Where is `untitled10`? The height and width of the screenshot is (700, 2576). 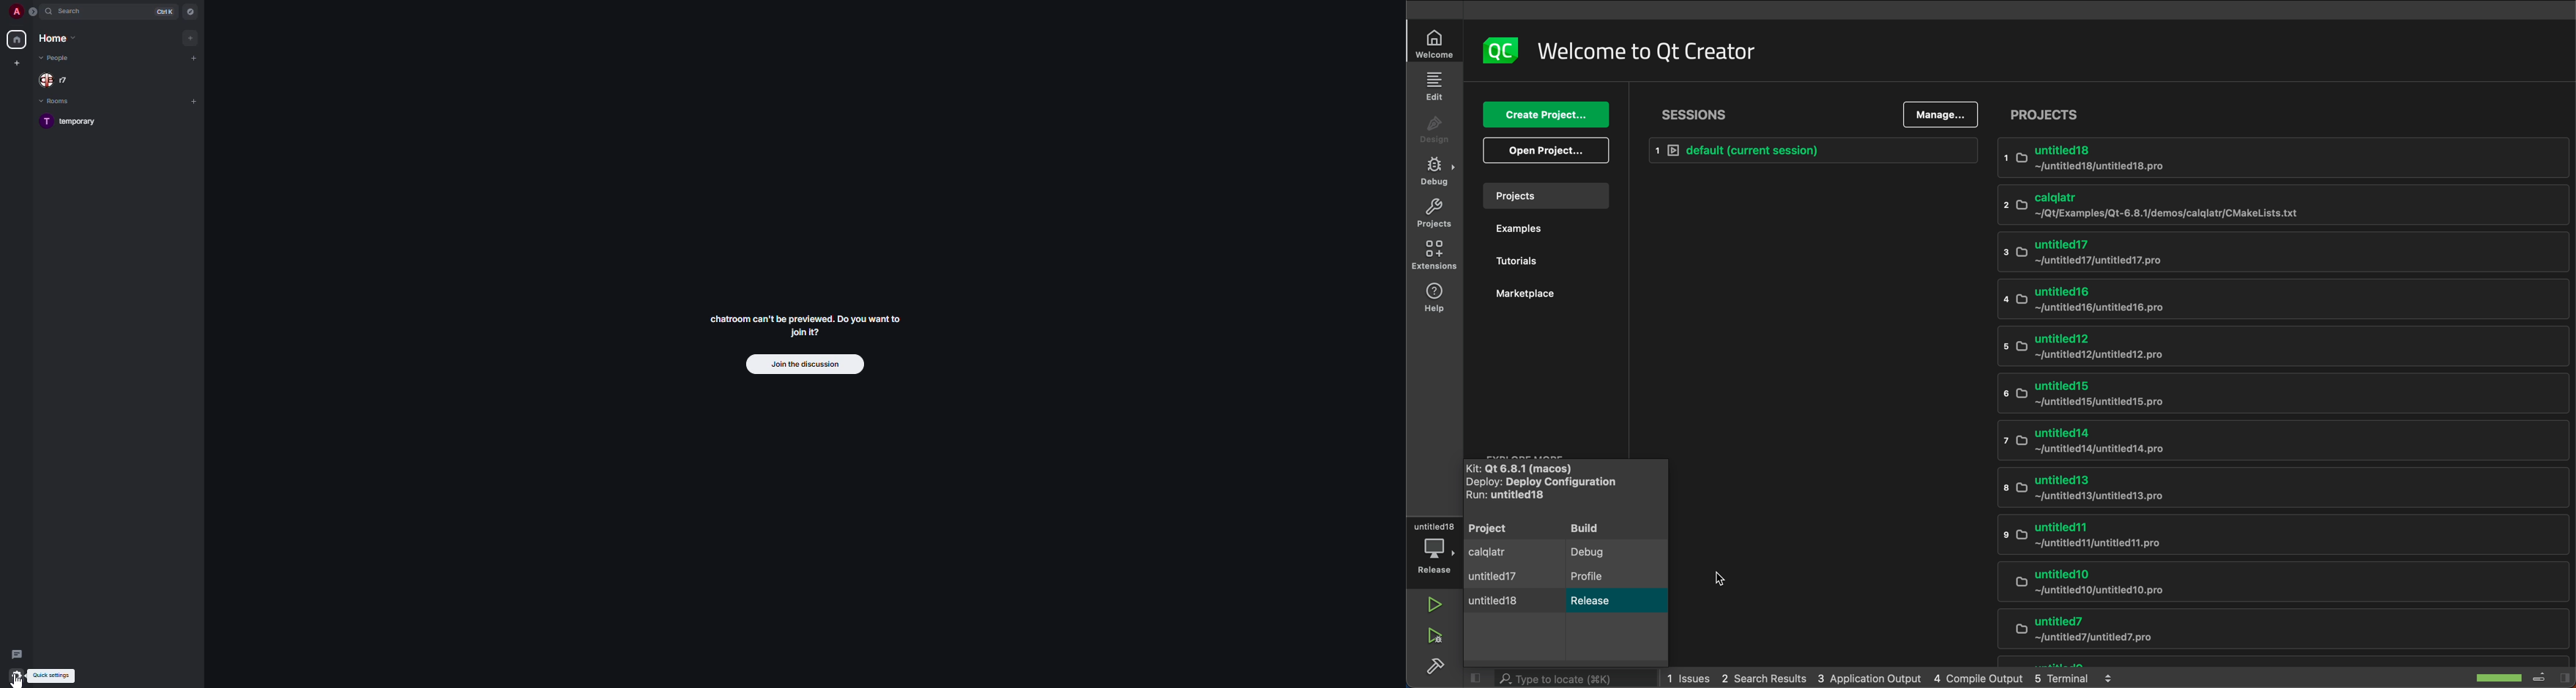
untitled10 is located at coordinates (2265, 583).